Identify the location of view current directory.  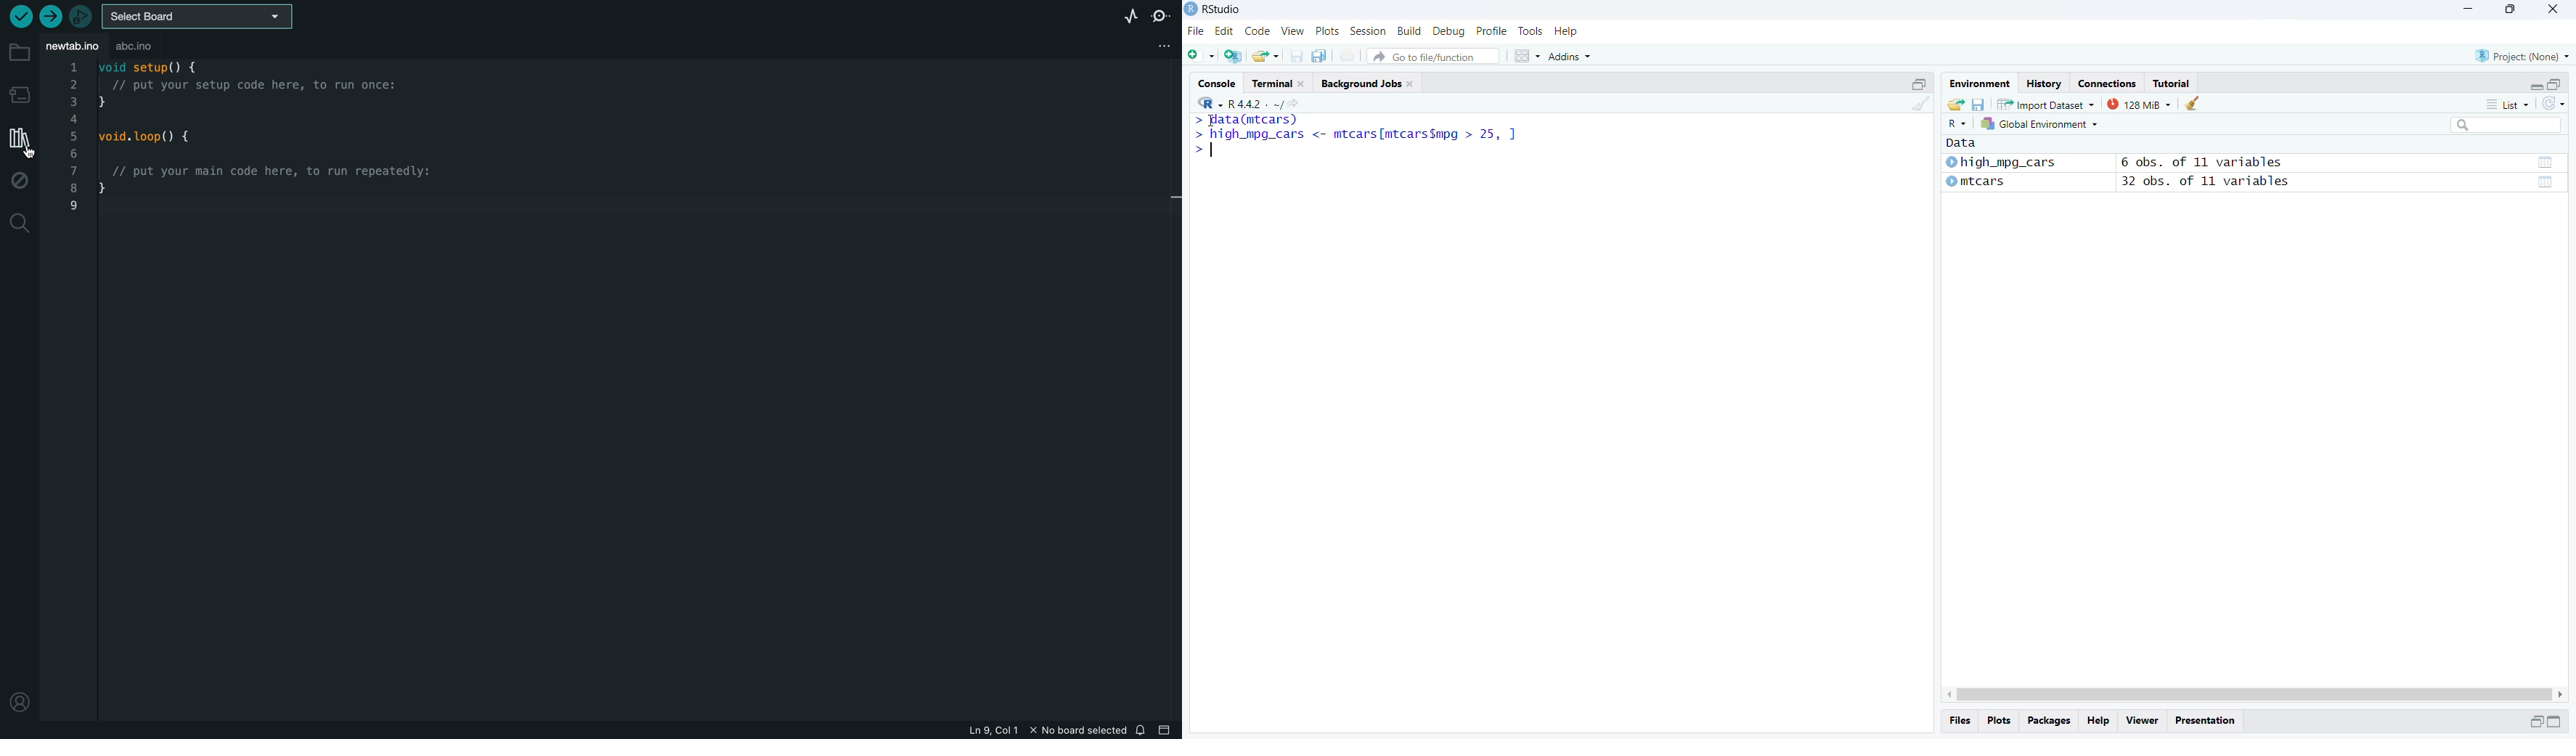
(1286, 104).